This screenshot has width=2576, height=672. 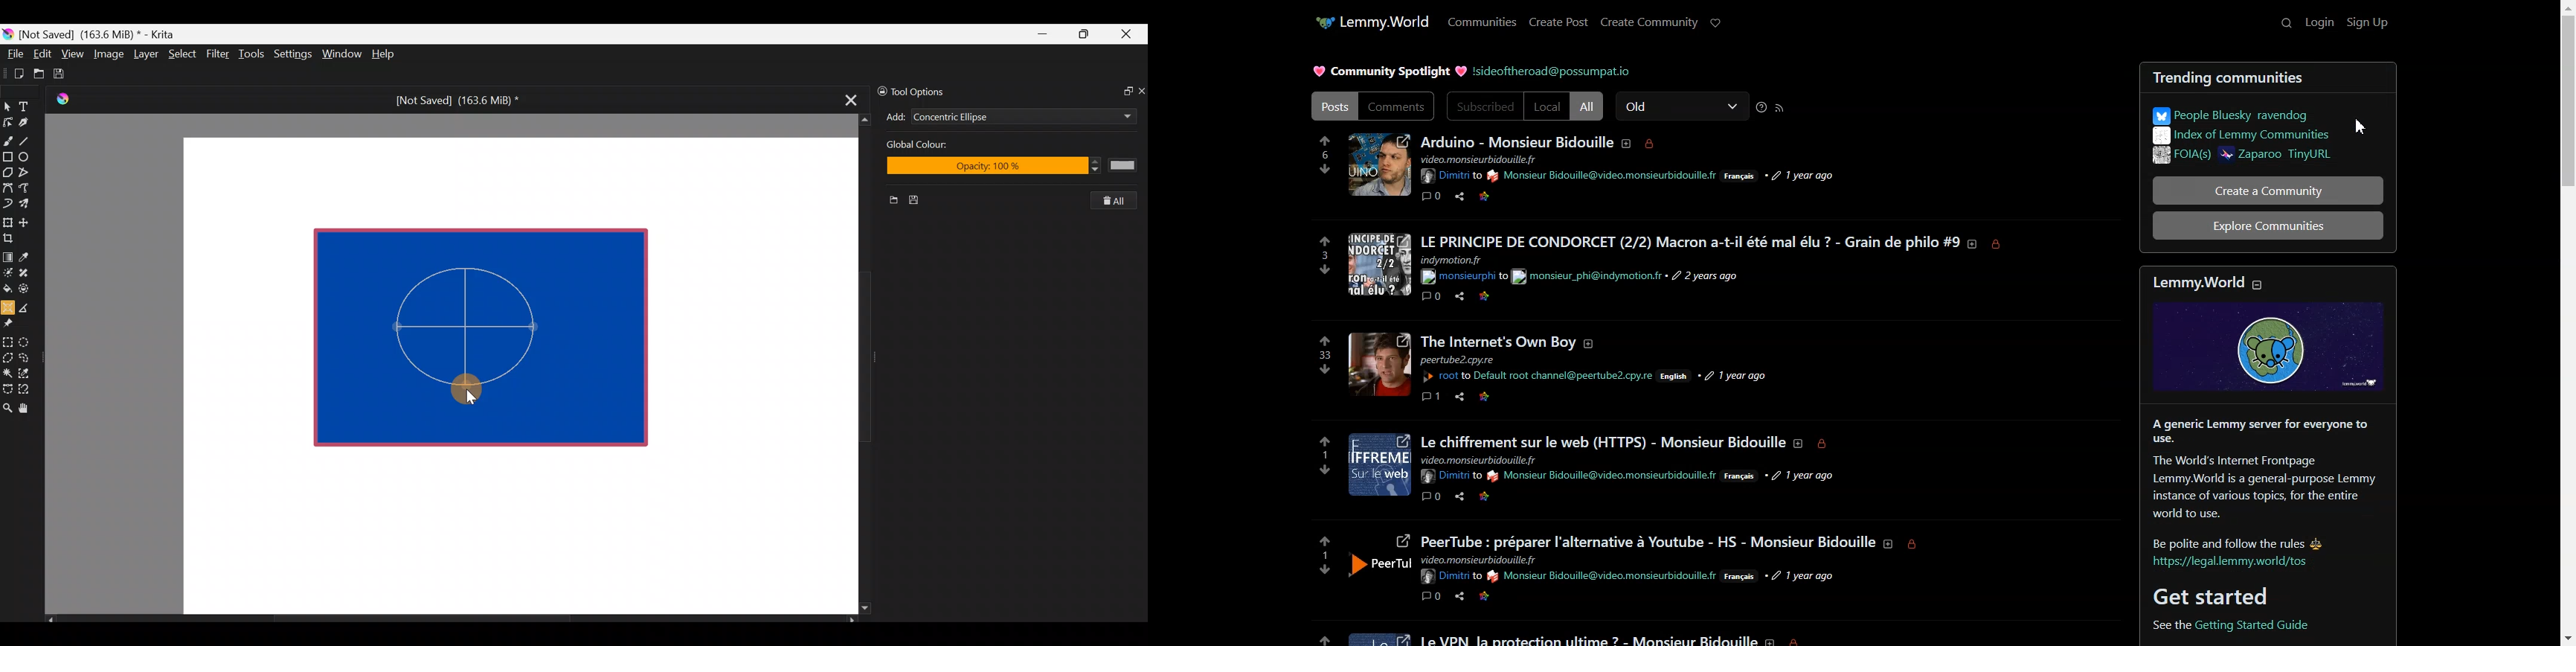 What do you see at coordinates (1478, 459) in the screenshot?
I see `text` at bounding box center [1478, 459].